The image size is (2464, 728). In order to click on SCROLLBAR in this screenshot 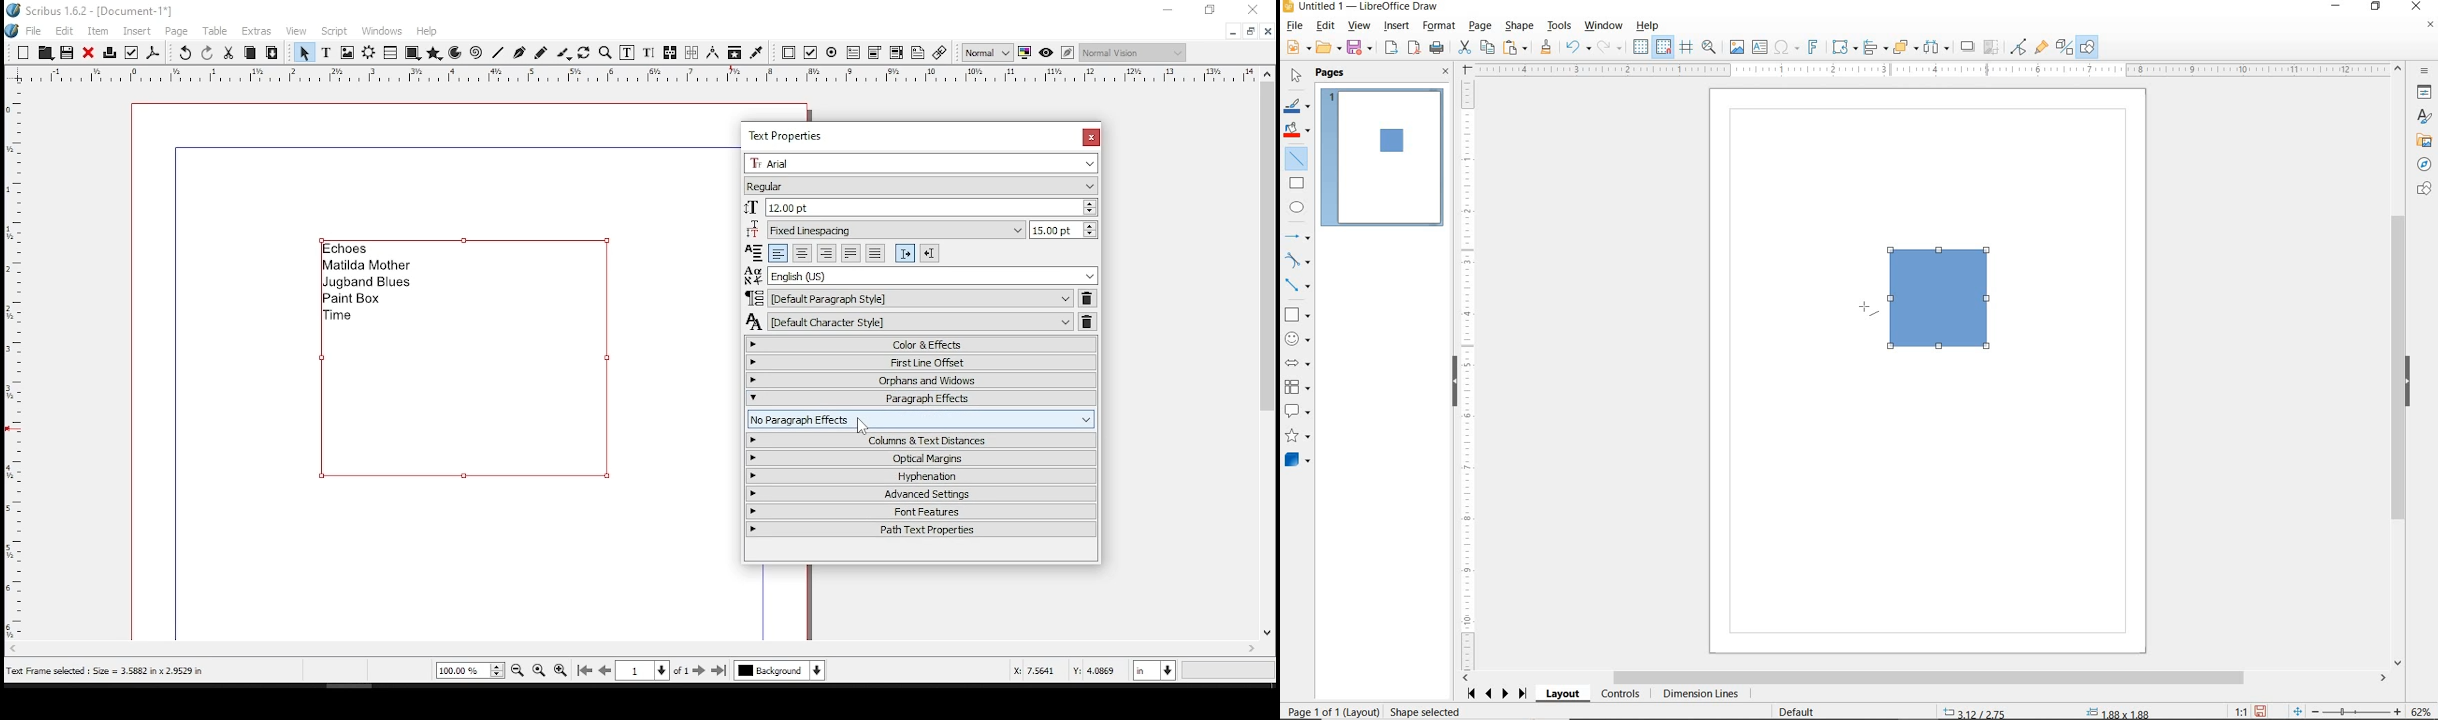, I will do `click(1925, 678)`.